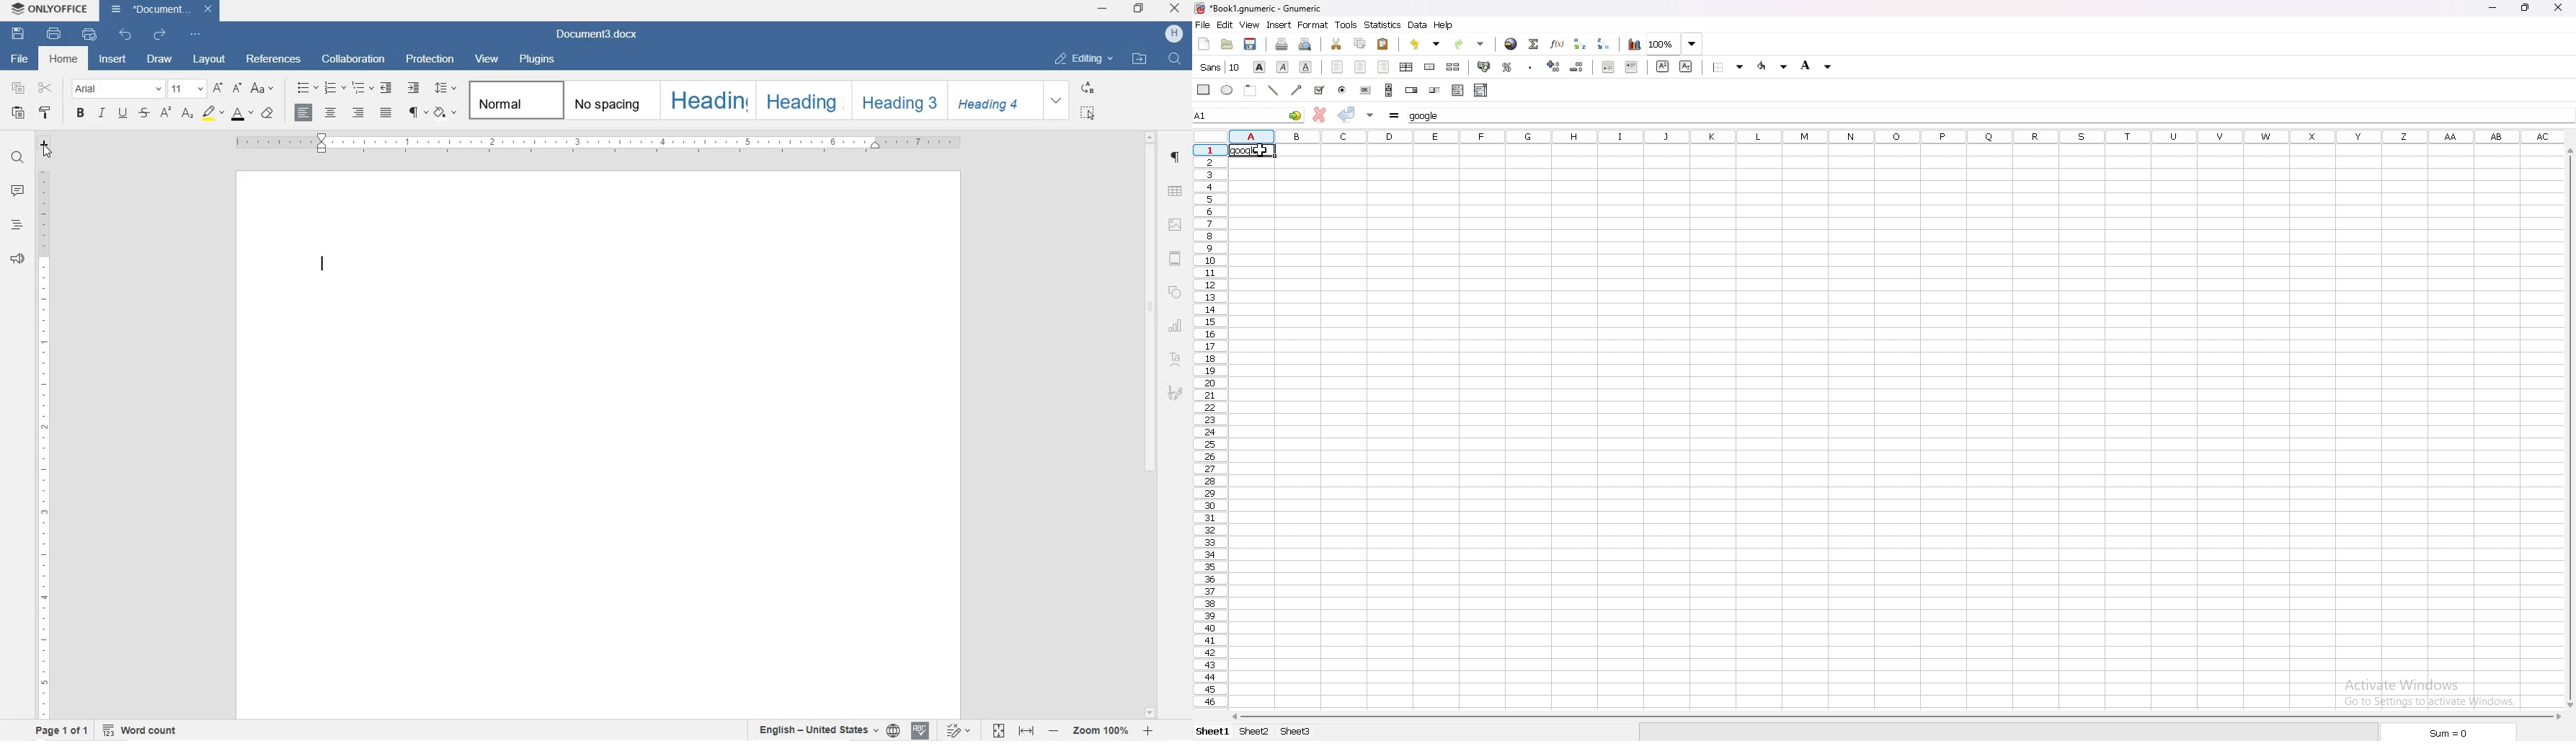 This screenshot has height=756, width=2576. What do you see at coordinates (601, 145) in the screenshot?
I see `RULER` at bounding box center [601, 145].